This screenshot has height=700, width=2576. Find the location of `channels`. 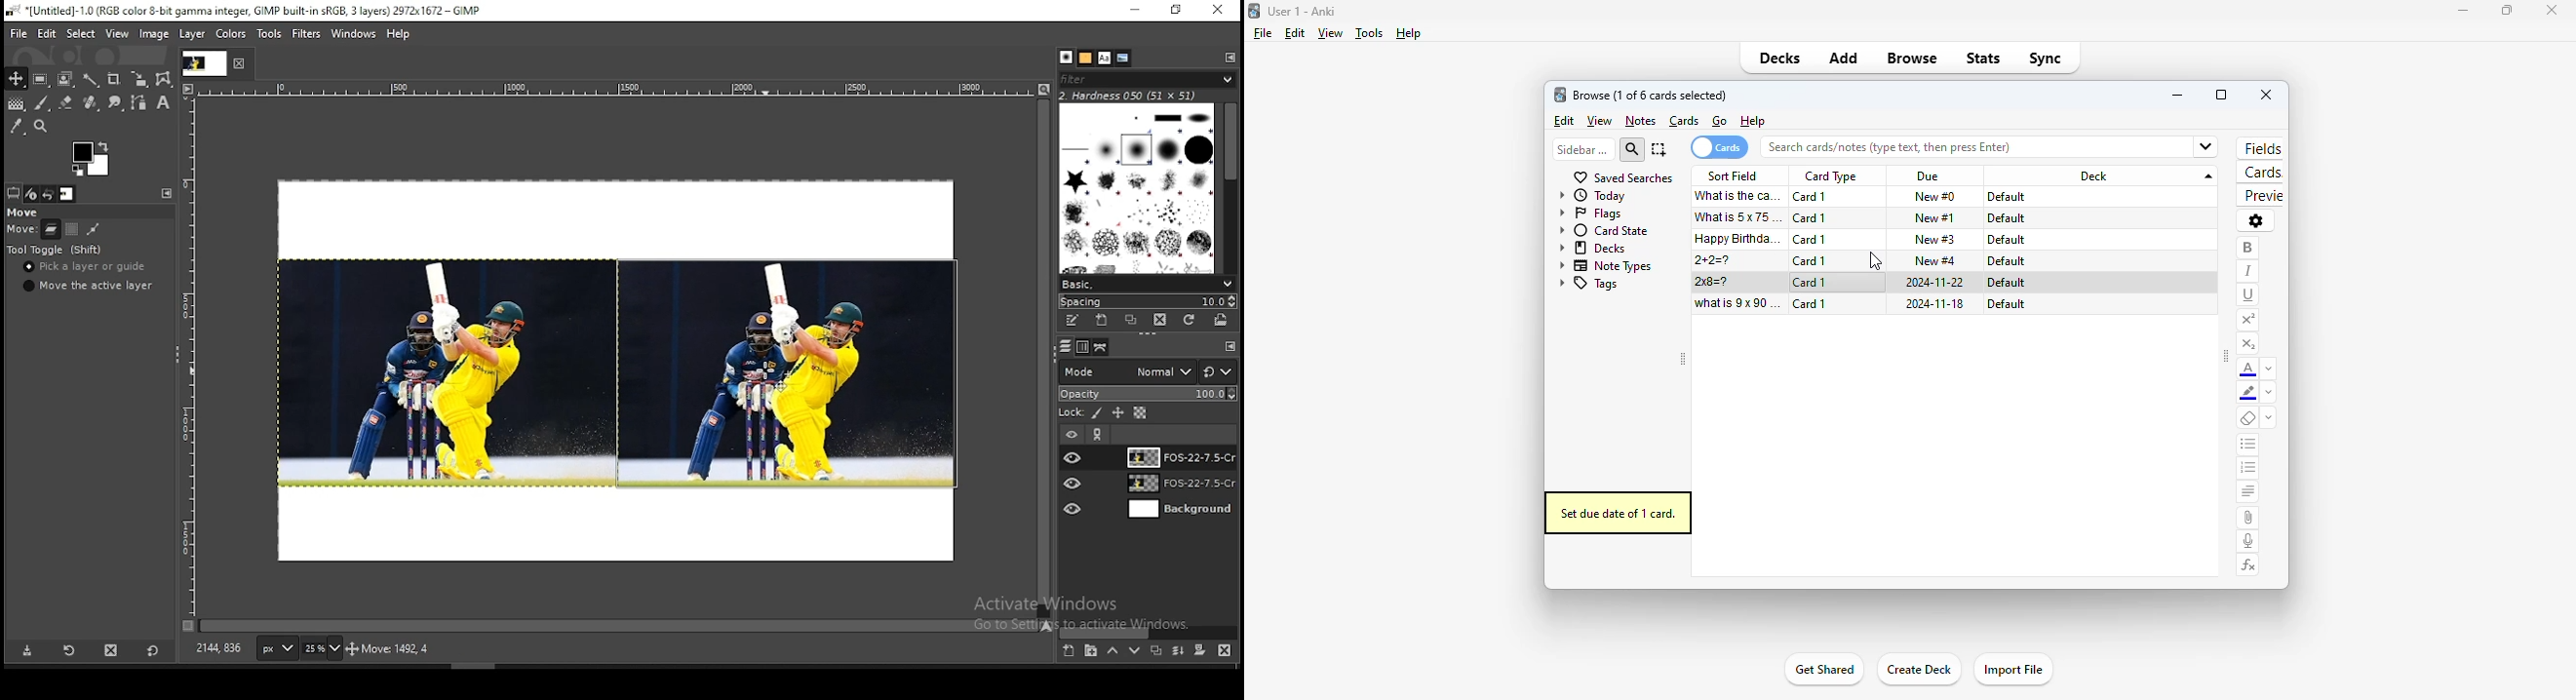

channels is located at coordinates (1081, 348).